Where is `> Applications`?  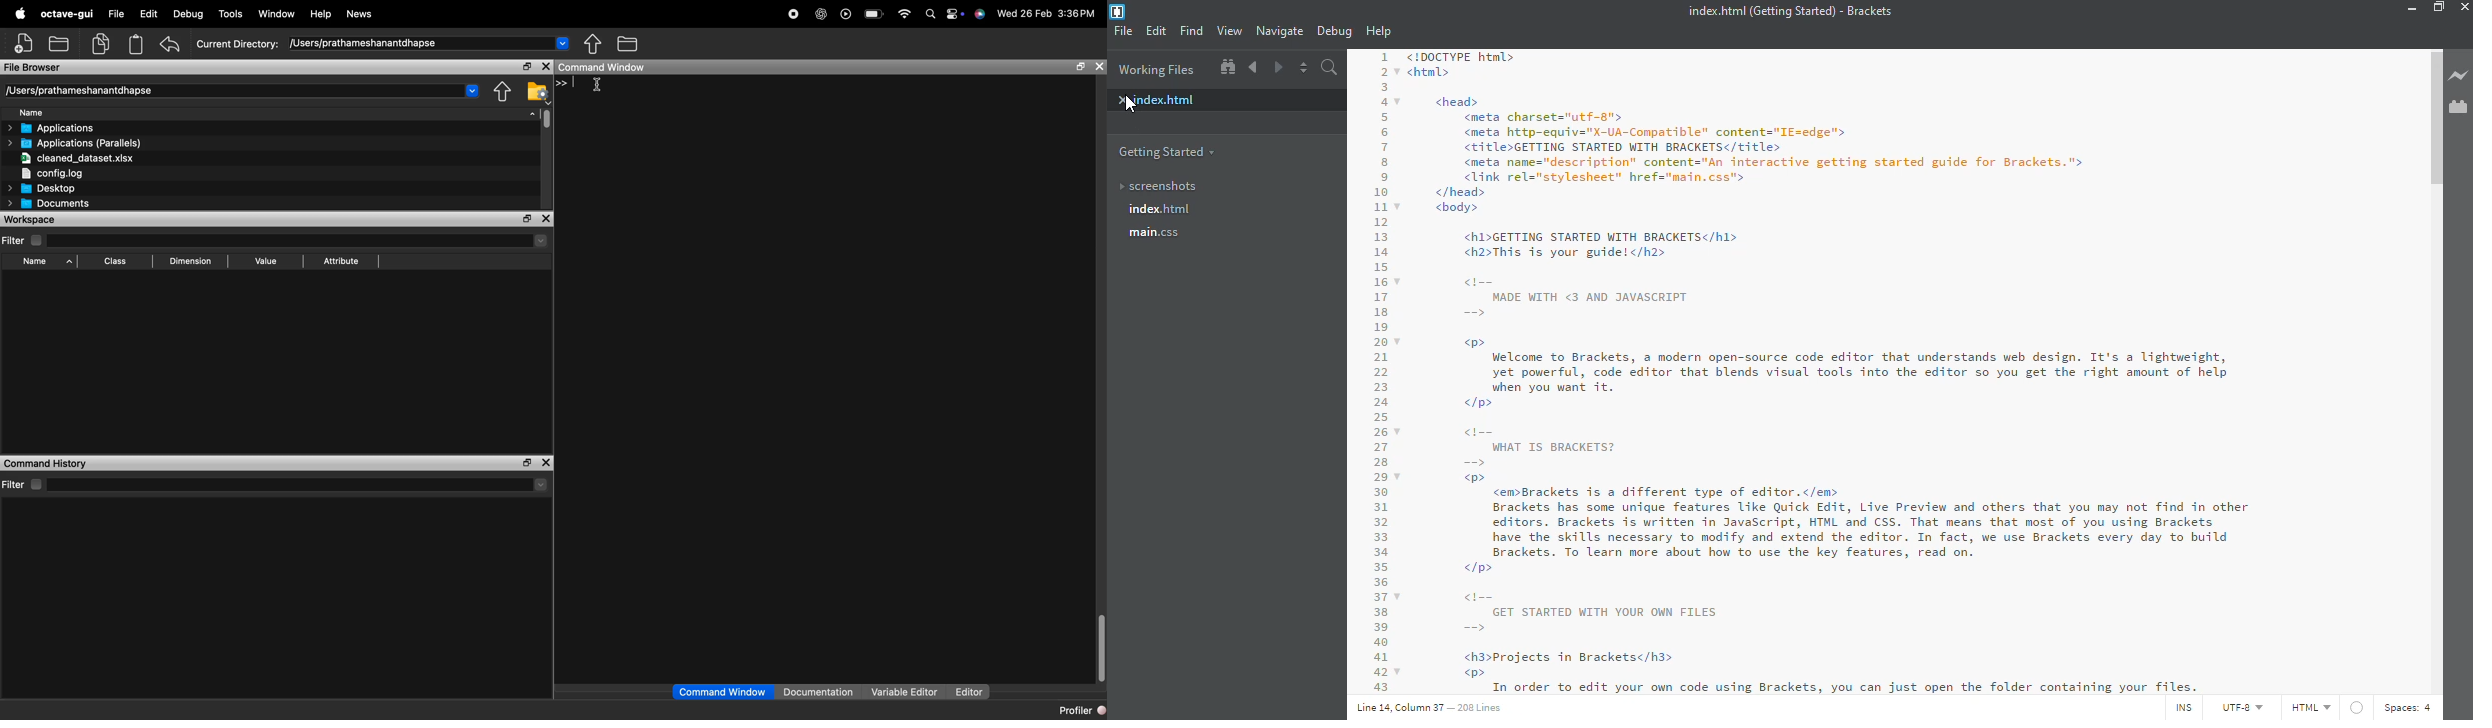 > Applications is located at coordinates (68, 128).